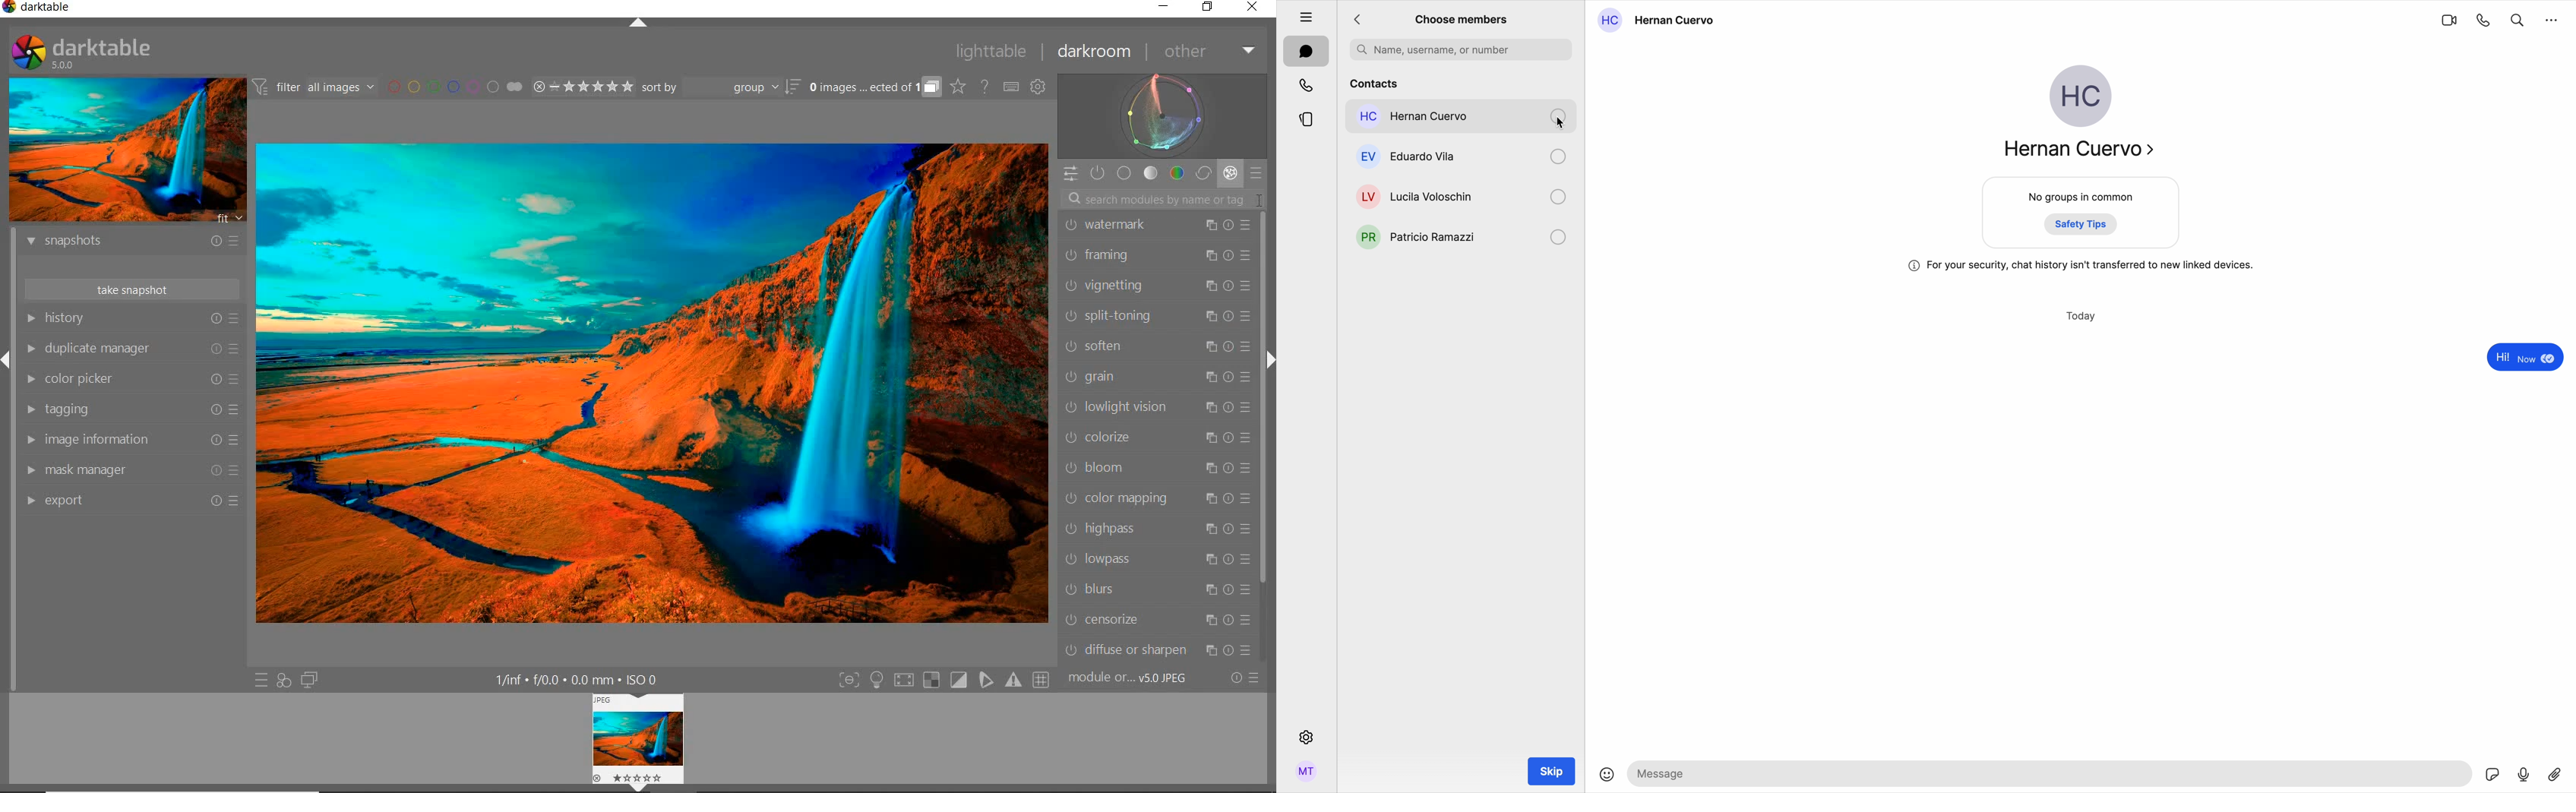 This screenshot has height=812, width=2576. What do you see at coordinates (1012, 87) in the screenshot?
I see `SET KEYBOARD SHORTCUTS` at bounding box center [1012, 87].